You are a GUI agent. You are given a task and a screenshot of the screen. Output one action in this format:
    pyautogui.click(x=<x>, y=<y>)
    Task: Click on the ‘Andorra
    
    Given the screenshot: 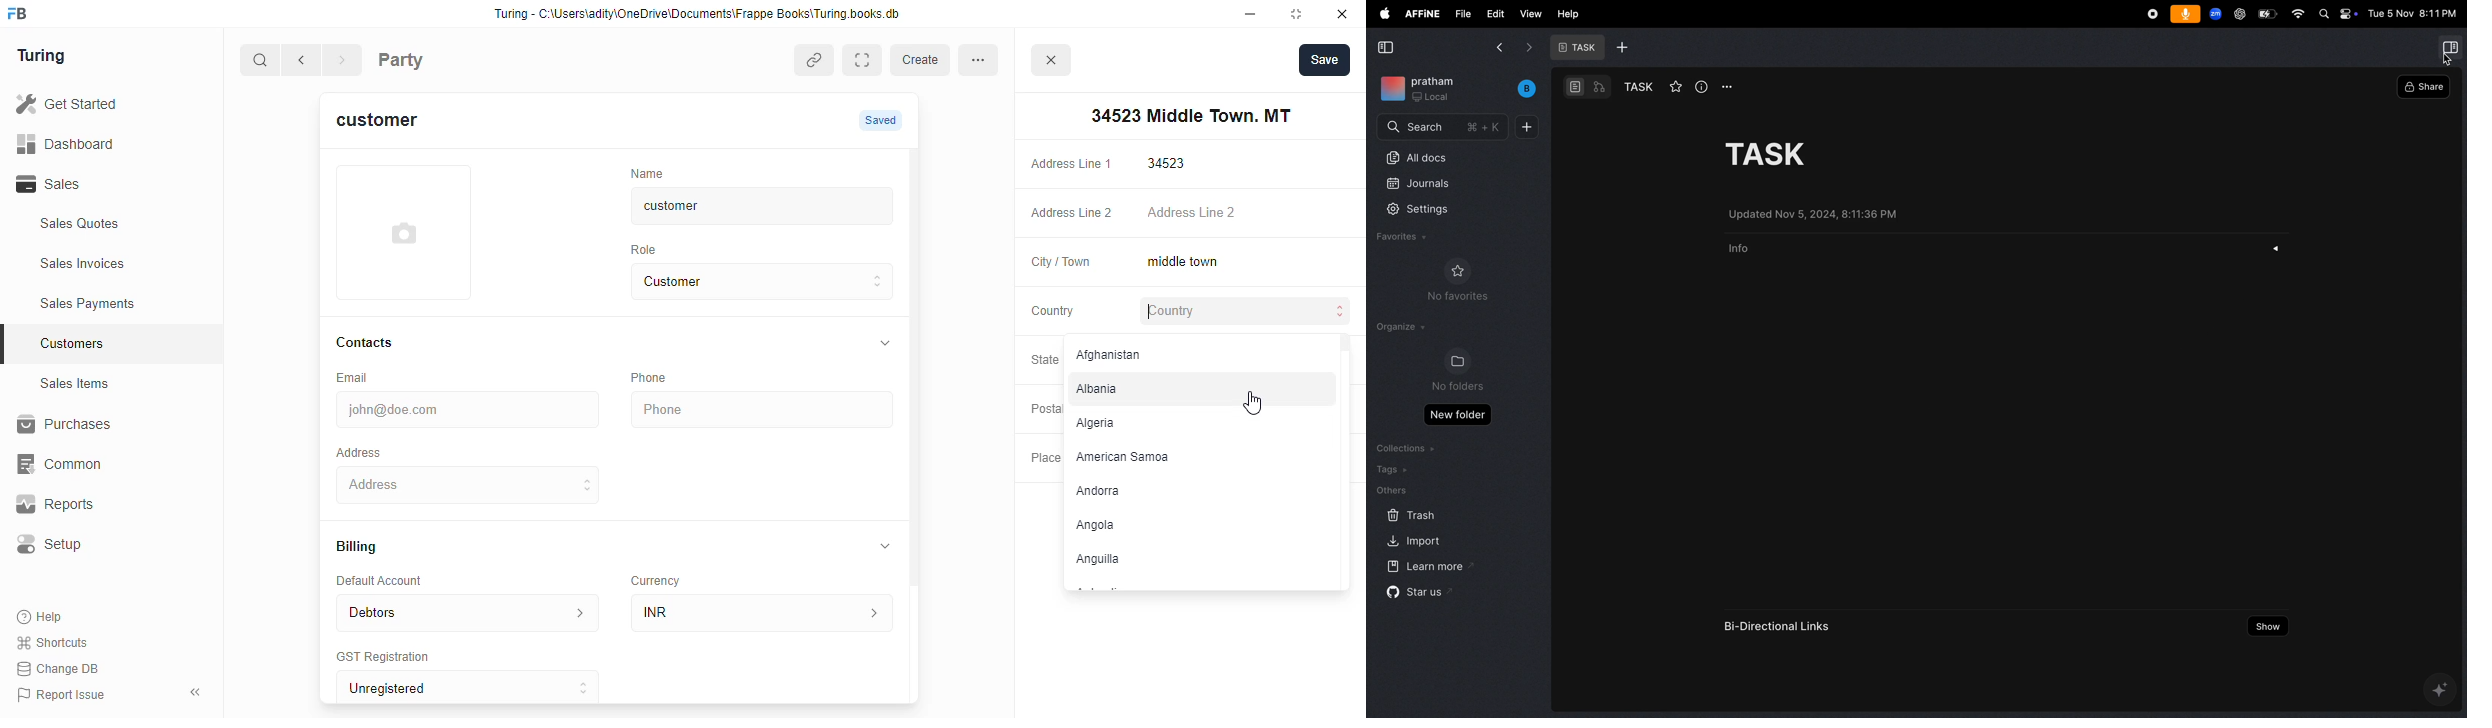 What is the action you would take?
    pyautogui.click(x=1194, y=492)
    